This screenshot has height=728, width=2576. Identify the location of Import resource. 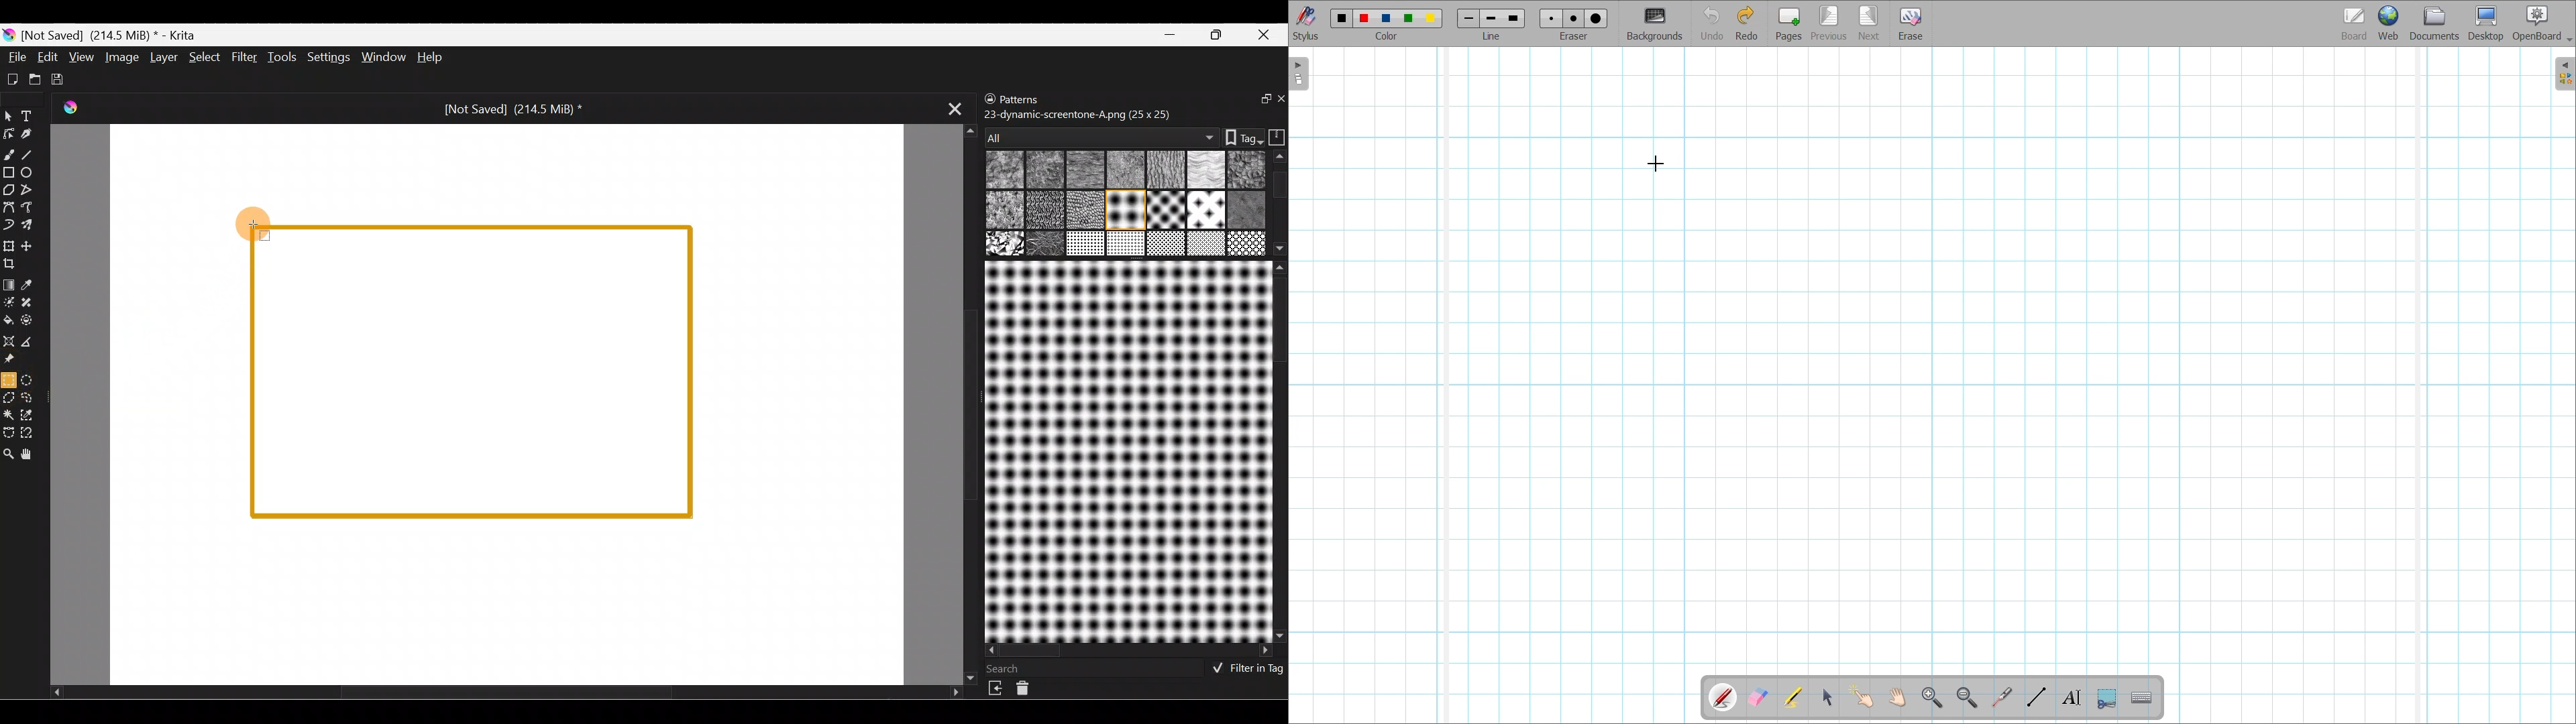
(997, 688).